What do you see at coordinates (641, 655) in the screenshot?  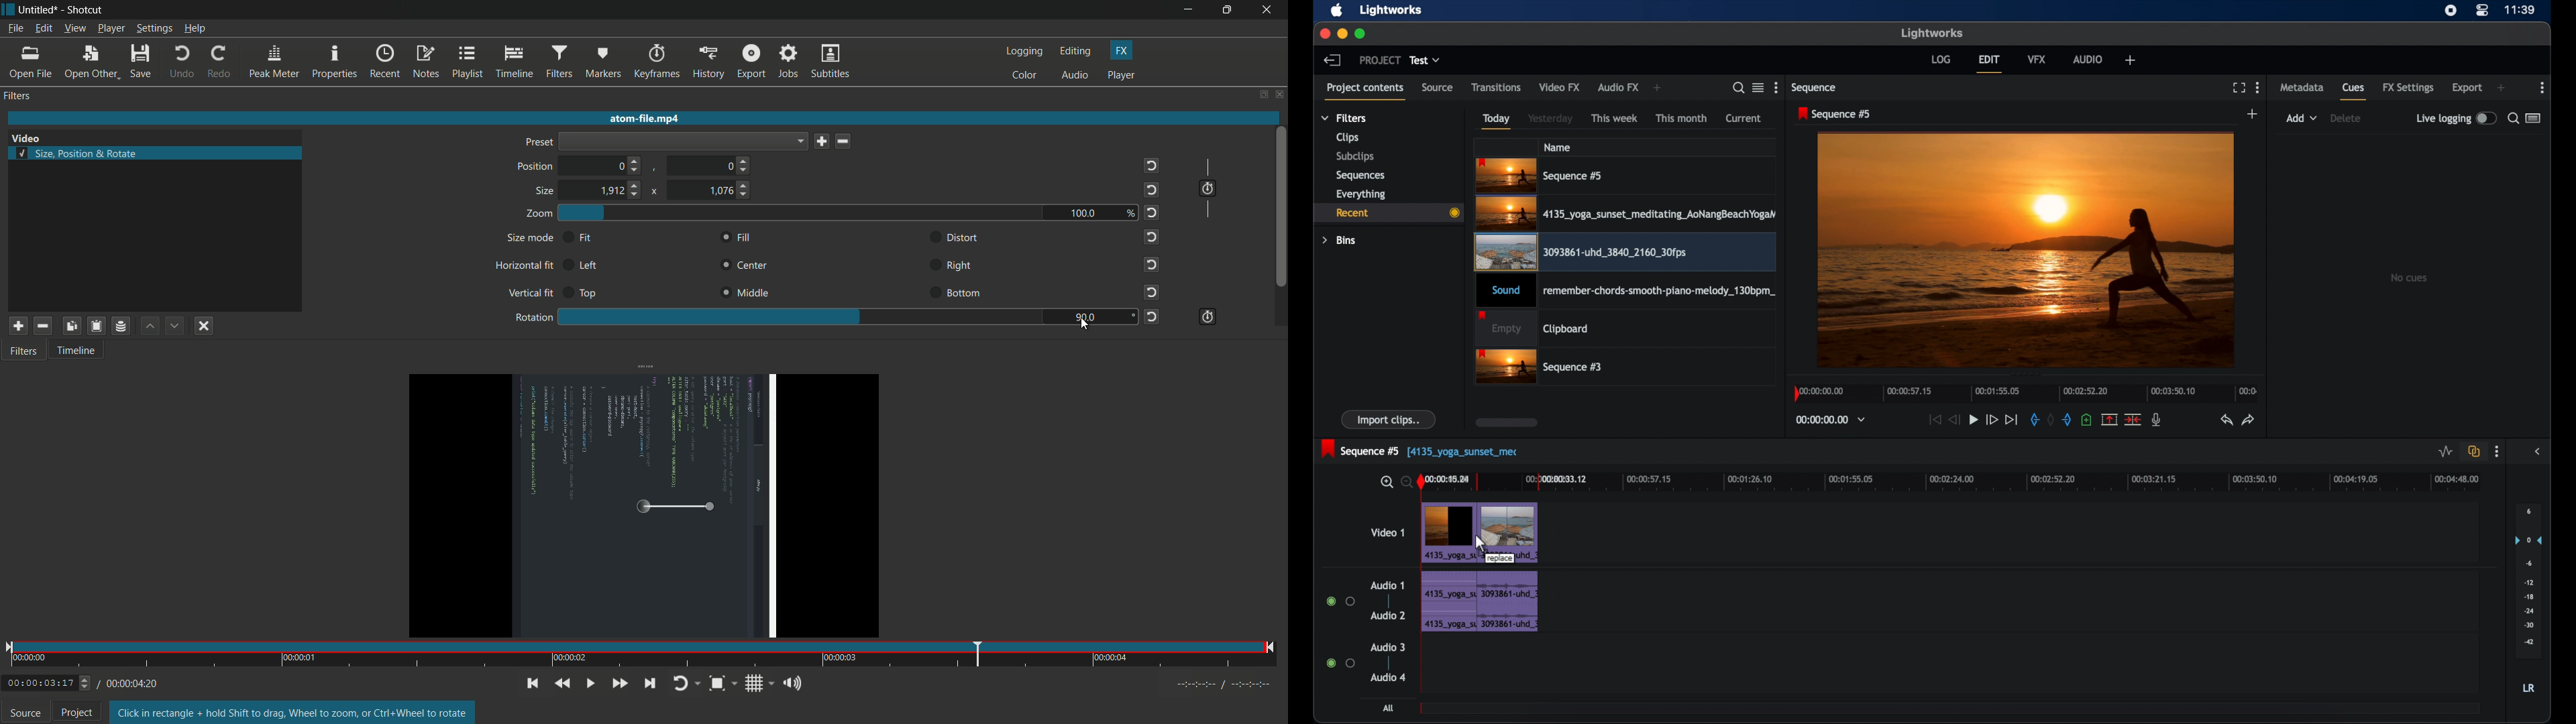 I see `time and position` at bounding box center [641, 655].